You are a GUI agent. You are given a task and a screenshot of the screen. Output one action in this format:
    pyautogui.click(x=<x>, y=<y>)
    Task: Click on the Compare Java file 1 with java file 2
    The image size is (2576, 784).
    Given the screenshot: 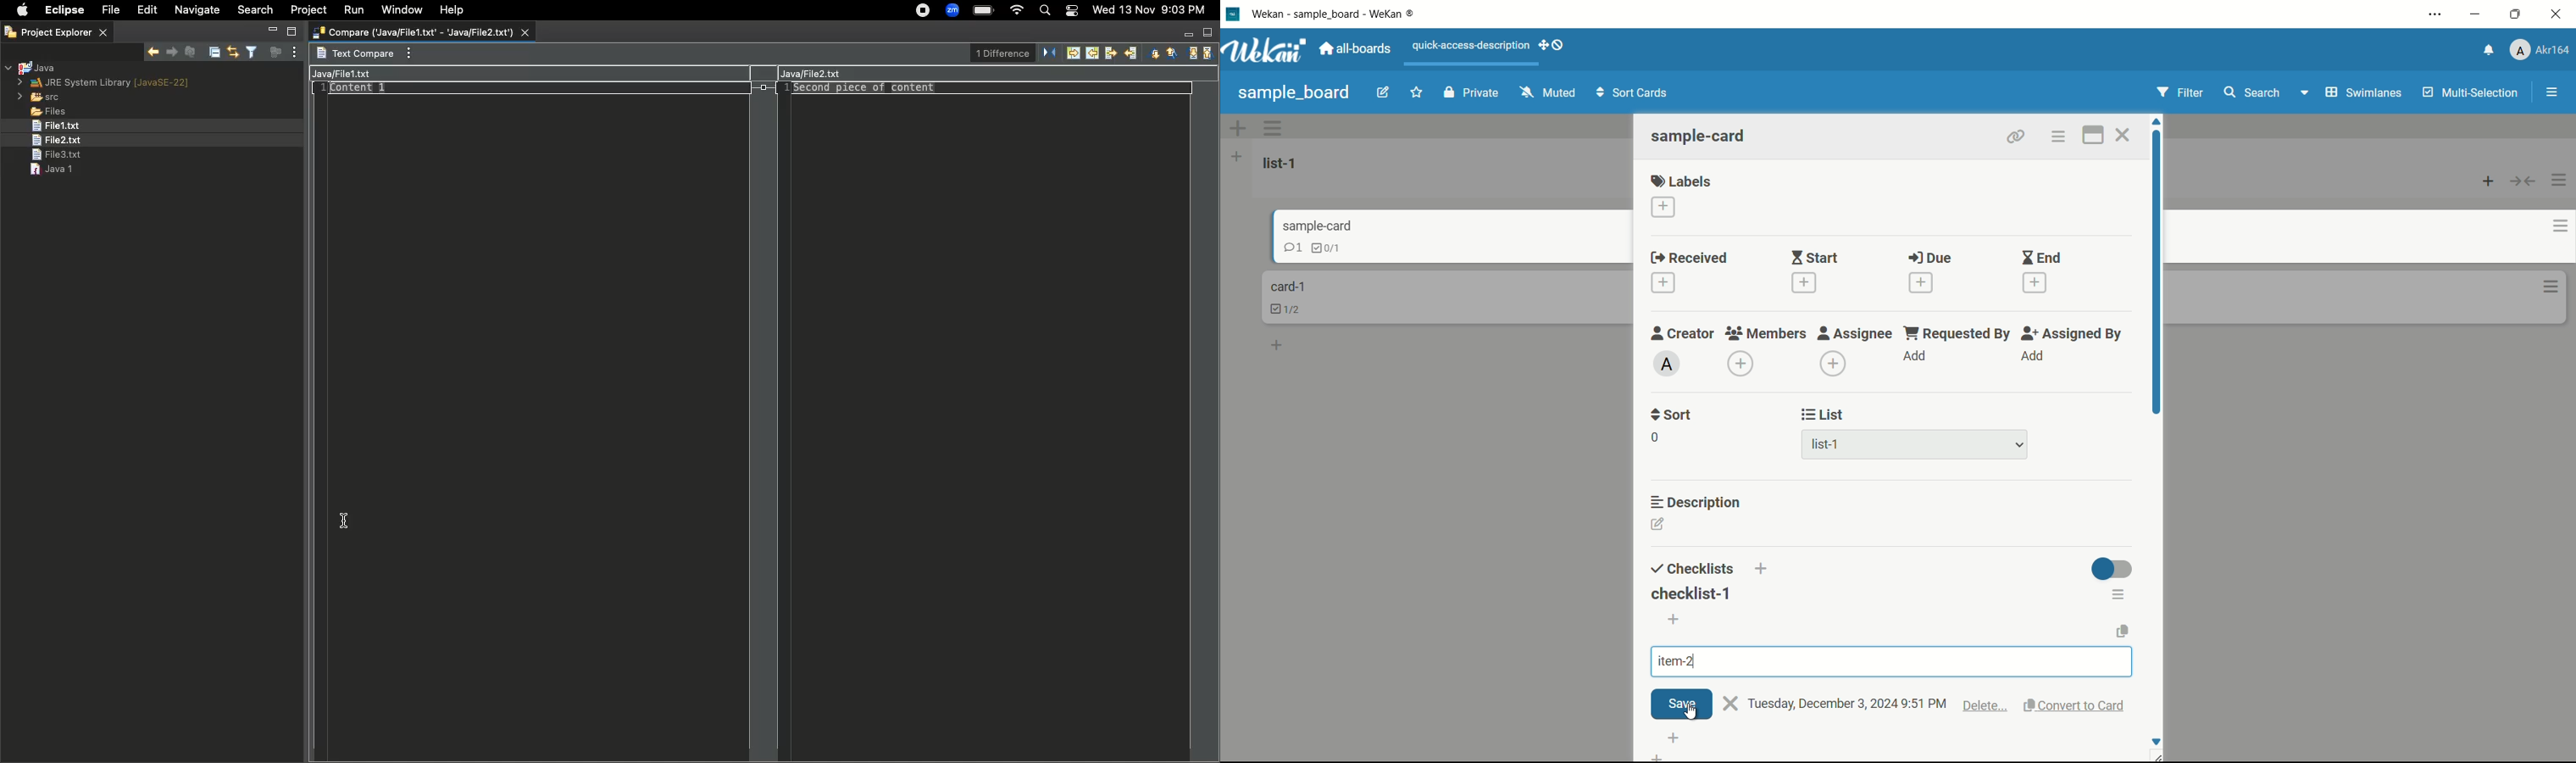 What is the action you would take?
    pyautogui.click(x=425, y=32)
    